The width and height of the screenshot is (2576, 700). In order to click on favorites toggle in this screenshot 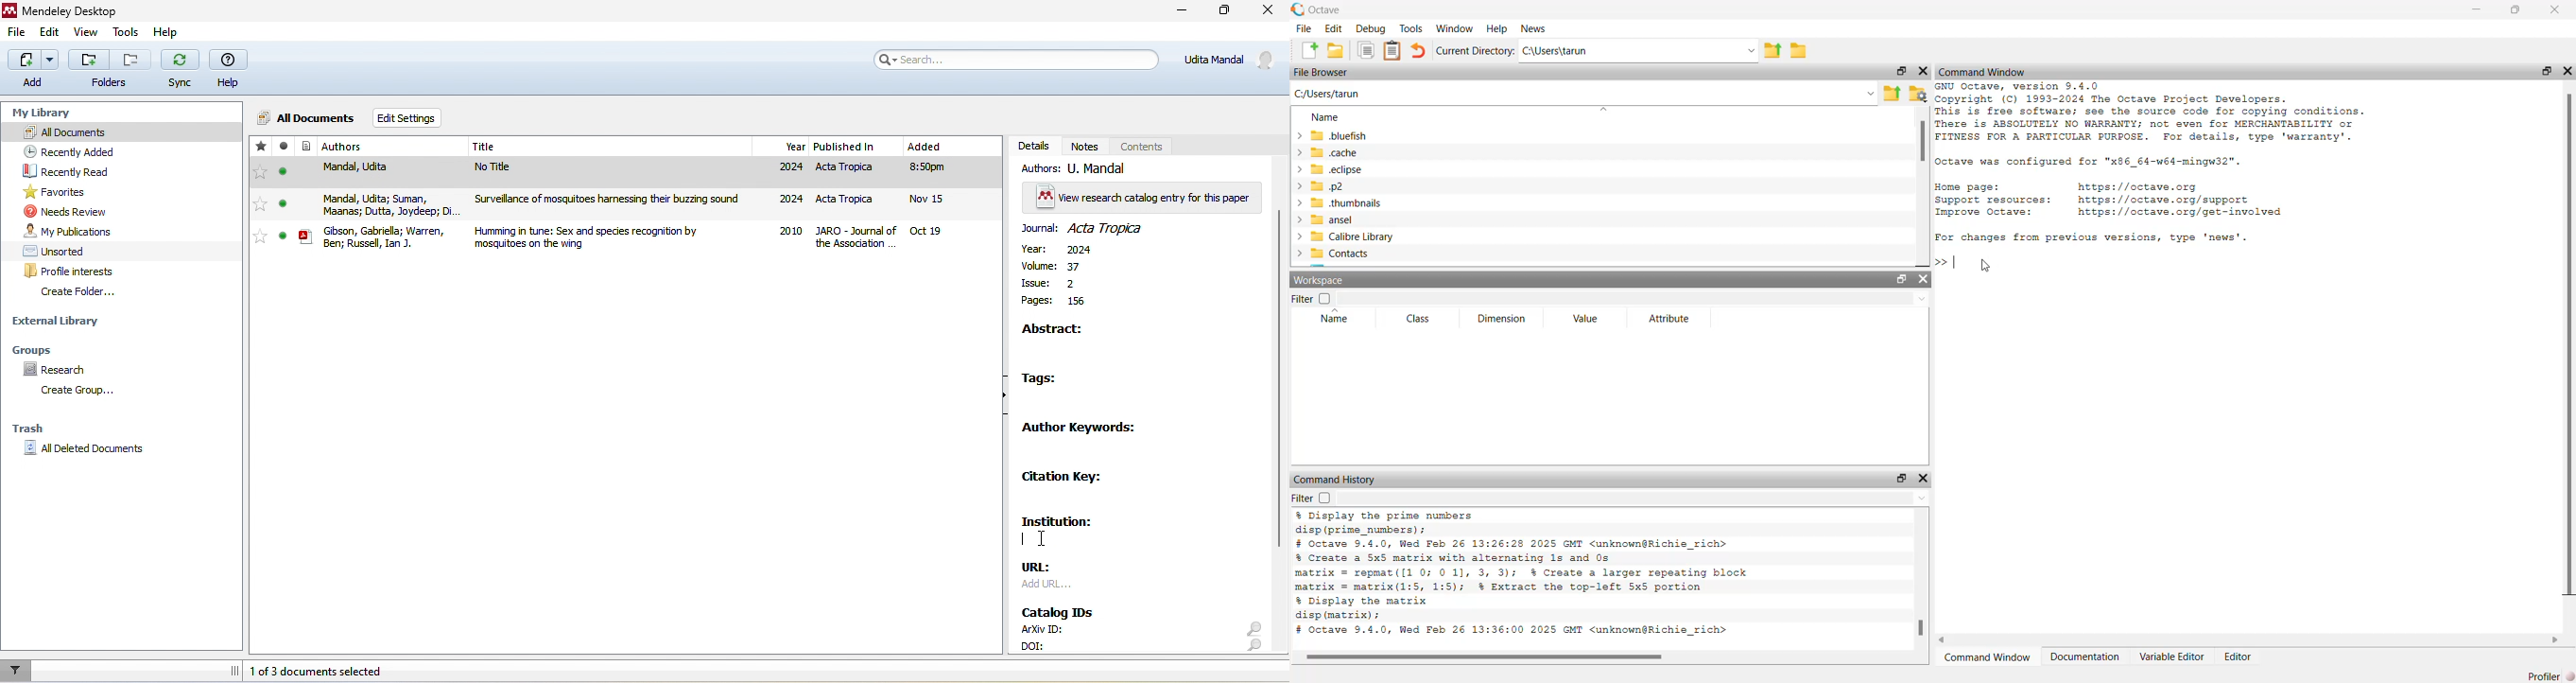, I will do `click(260, 236)`.